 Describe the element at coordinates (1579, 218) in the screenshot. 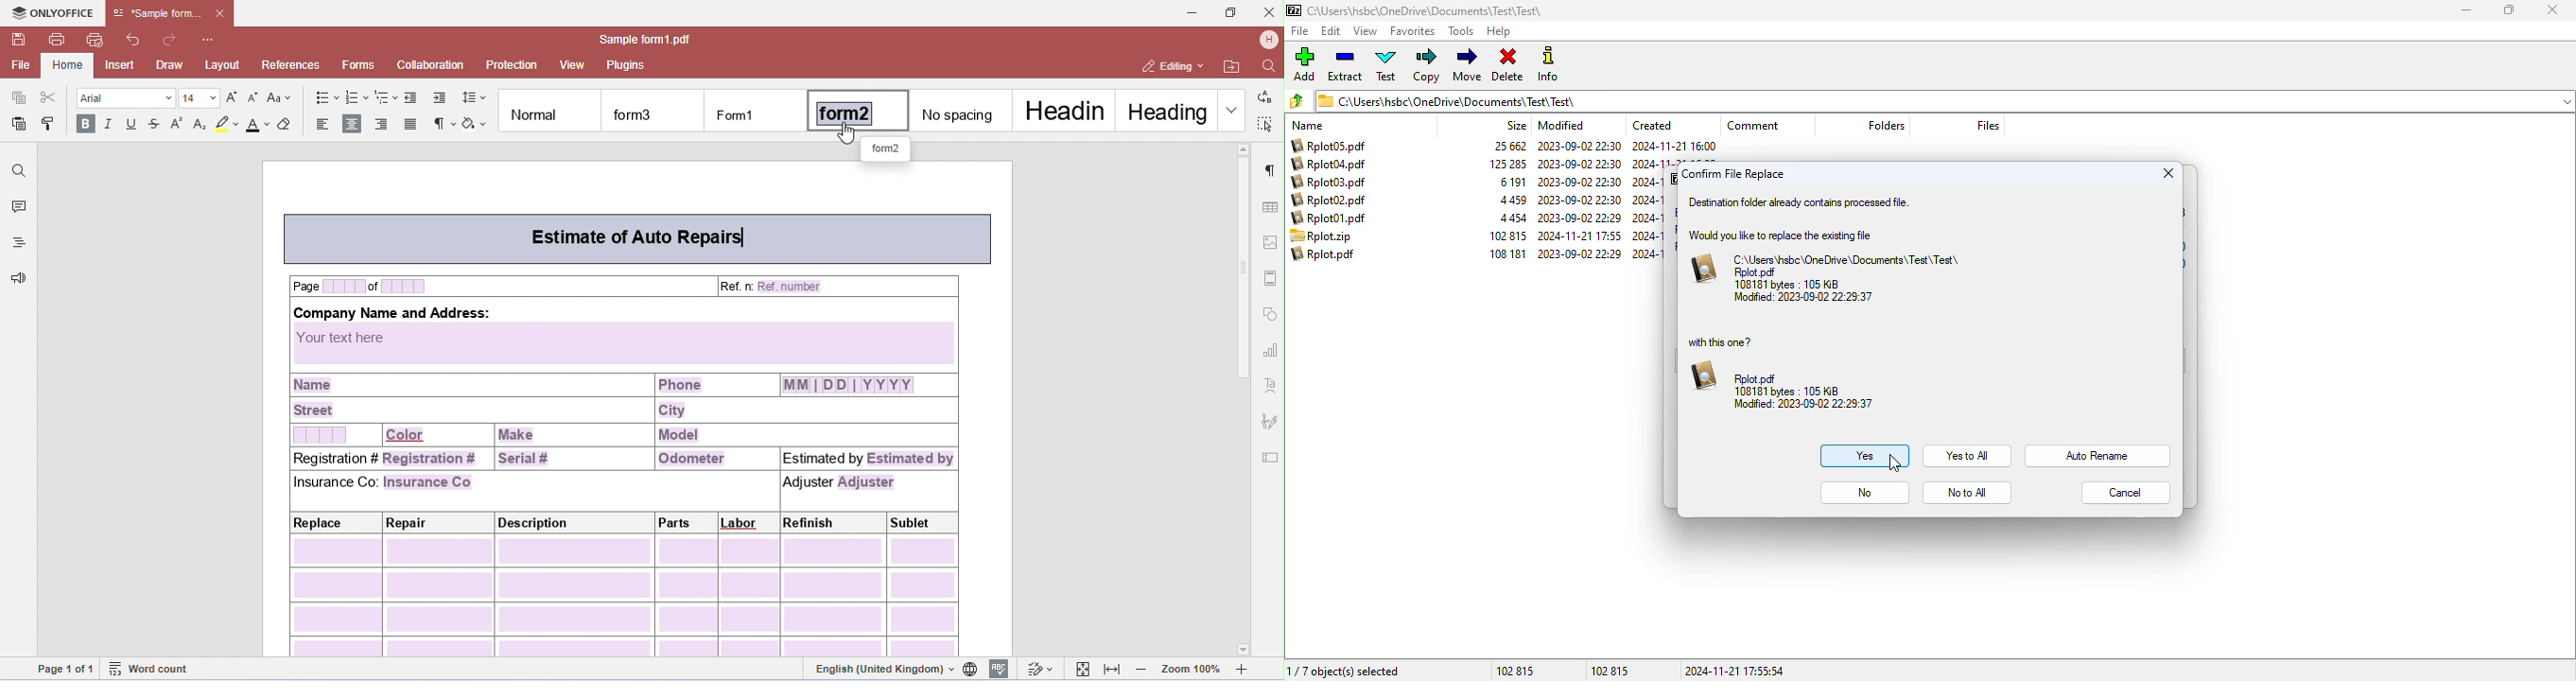

I see `2023-09-02 22:29` at that location.